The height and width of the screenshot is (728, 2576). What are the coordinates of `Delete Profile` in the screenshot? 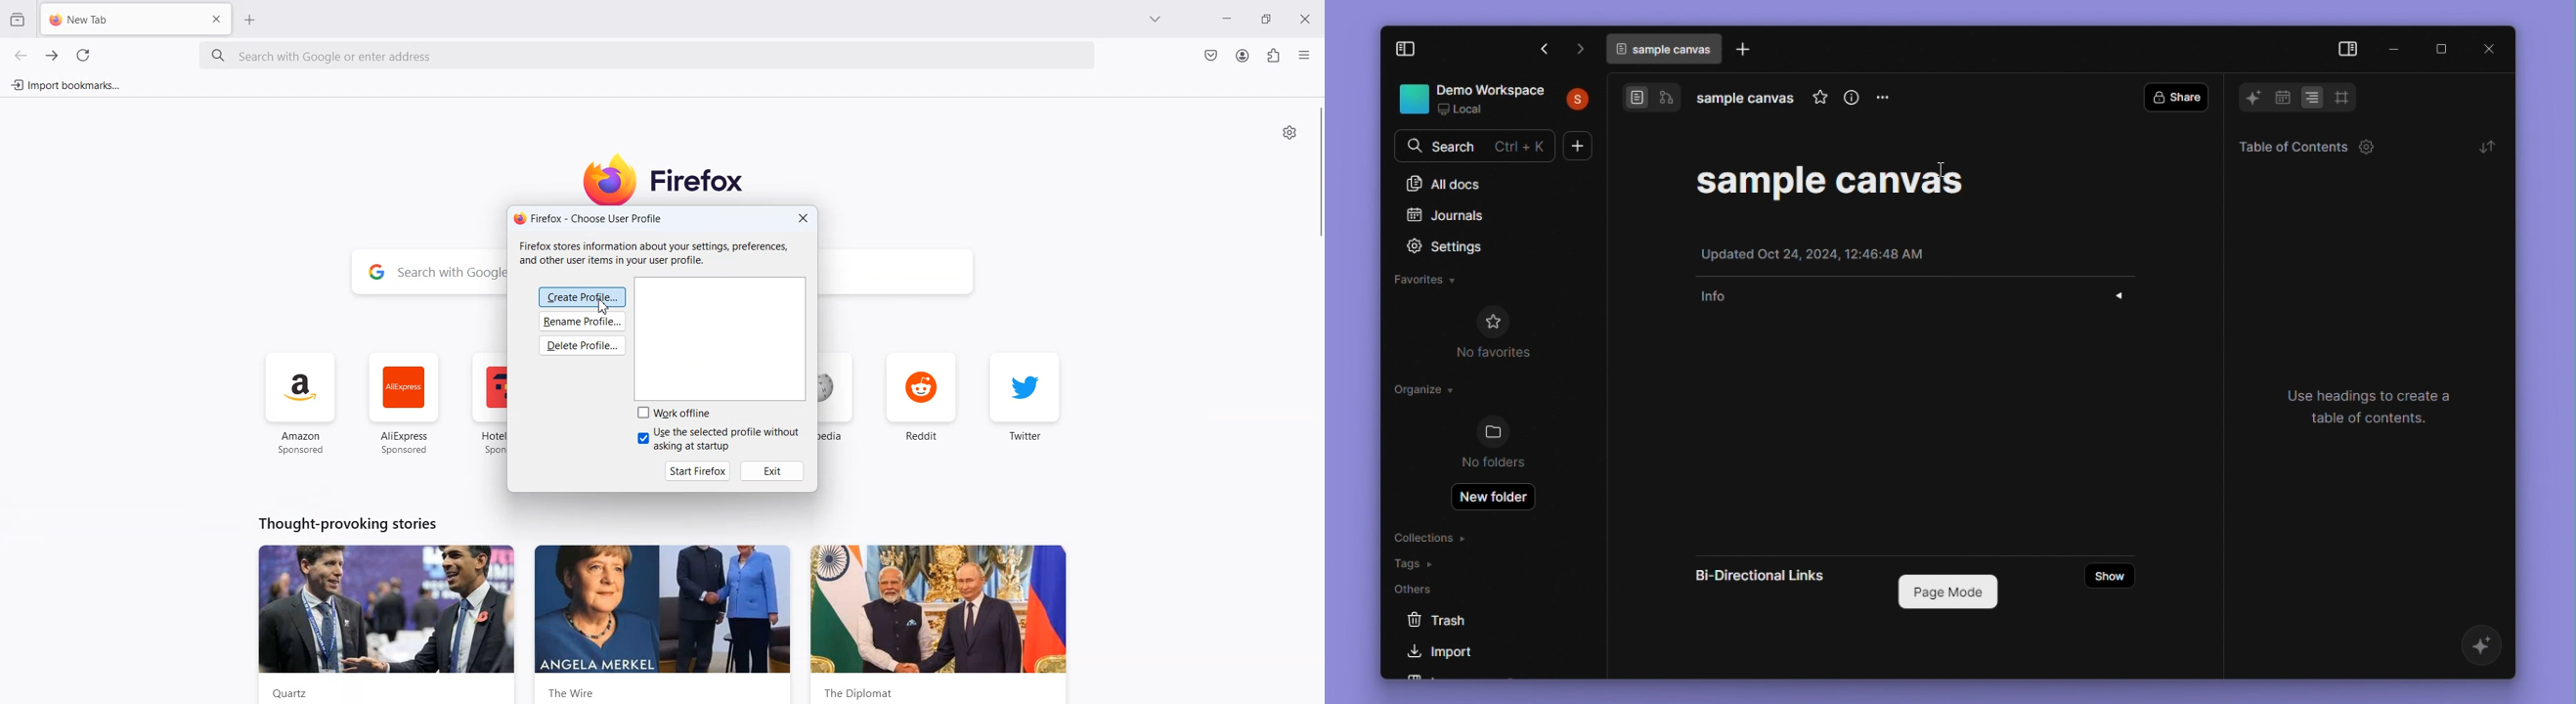 It's located at (584, 346).